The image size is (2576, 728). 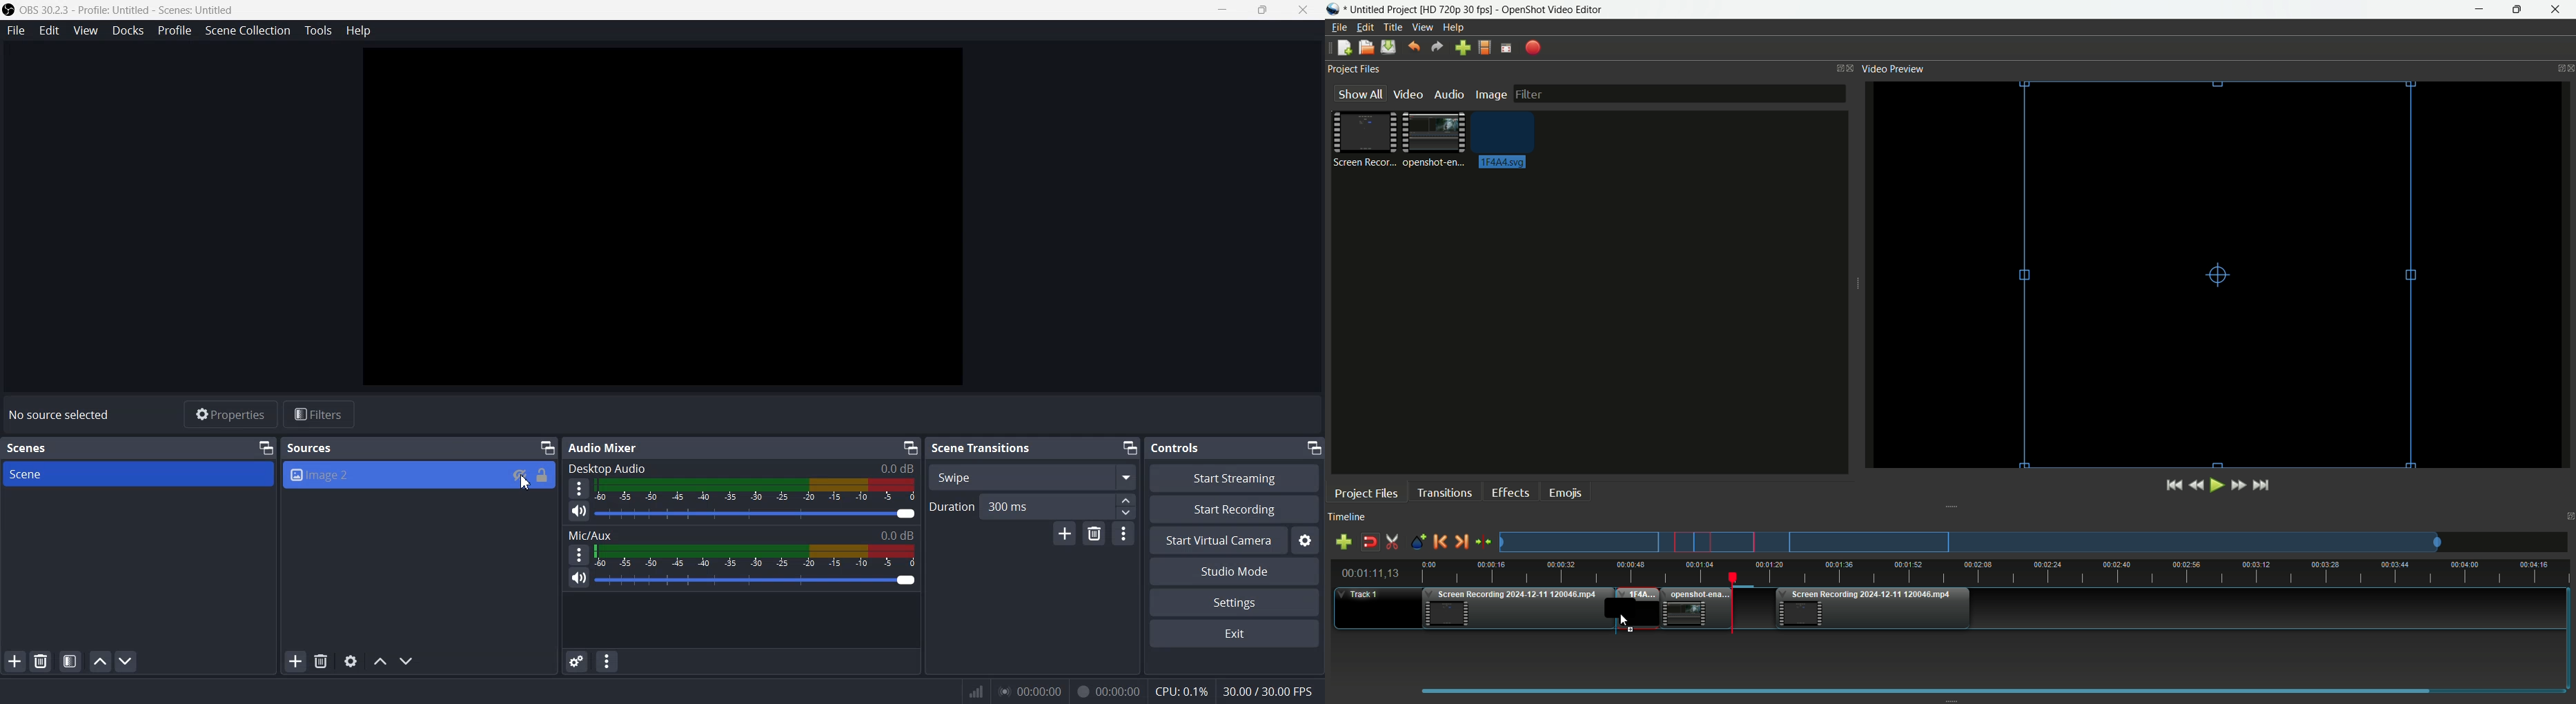 I want to click on Close timeline, so click(x=2568, y=518).